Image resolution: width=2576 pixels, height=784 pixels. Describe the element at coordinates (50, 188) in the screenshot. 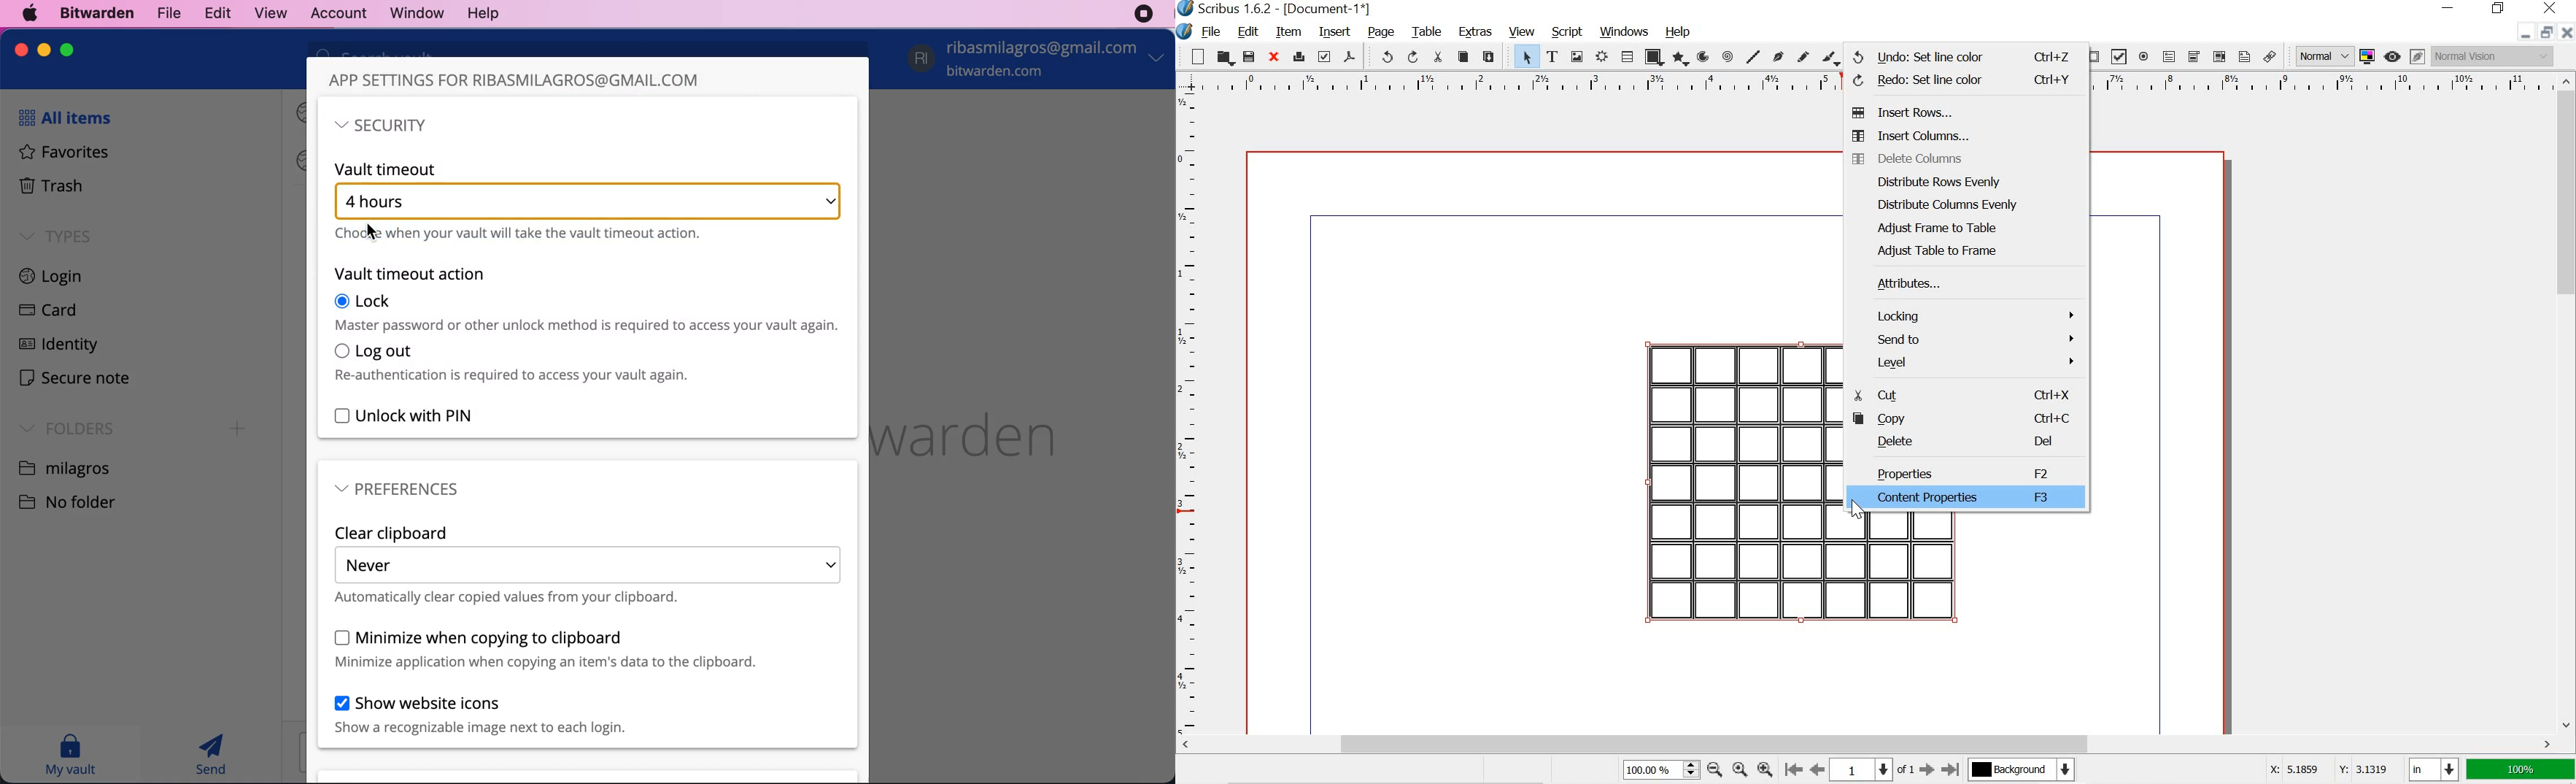

I see `trash` at that location.